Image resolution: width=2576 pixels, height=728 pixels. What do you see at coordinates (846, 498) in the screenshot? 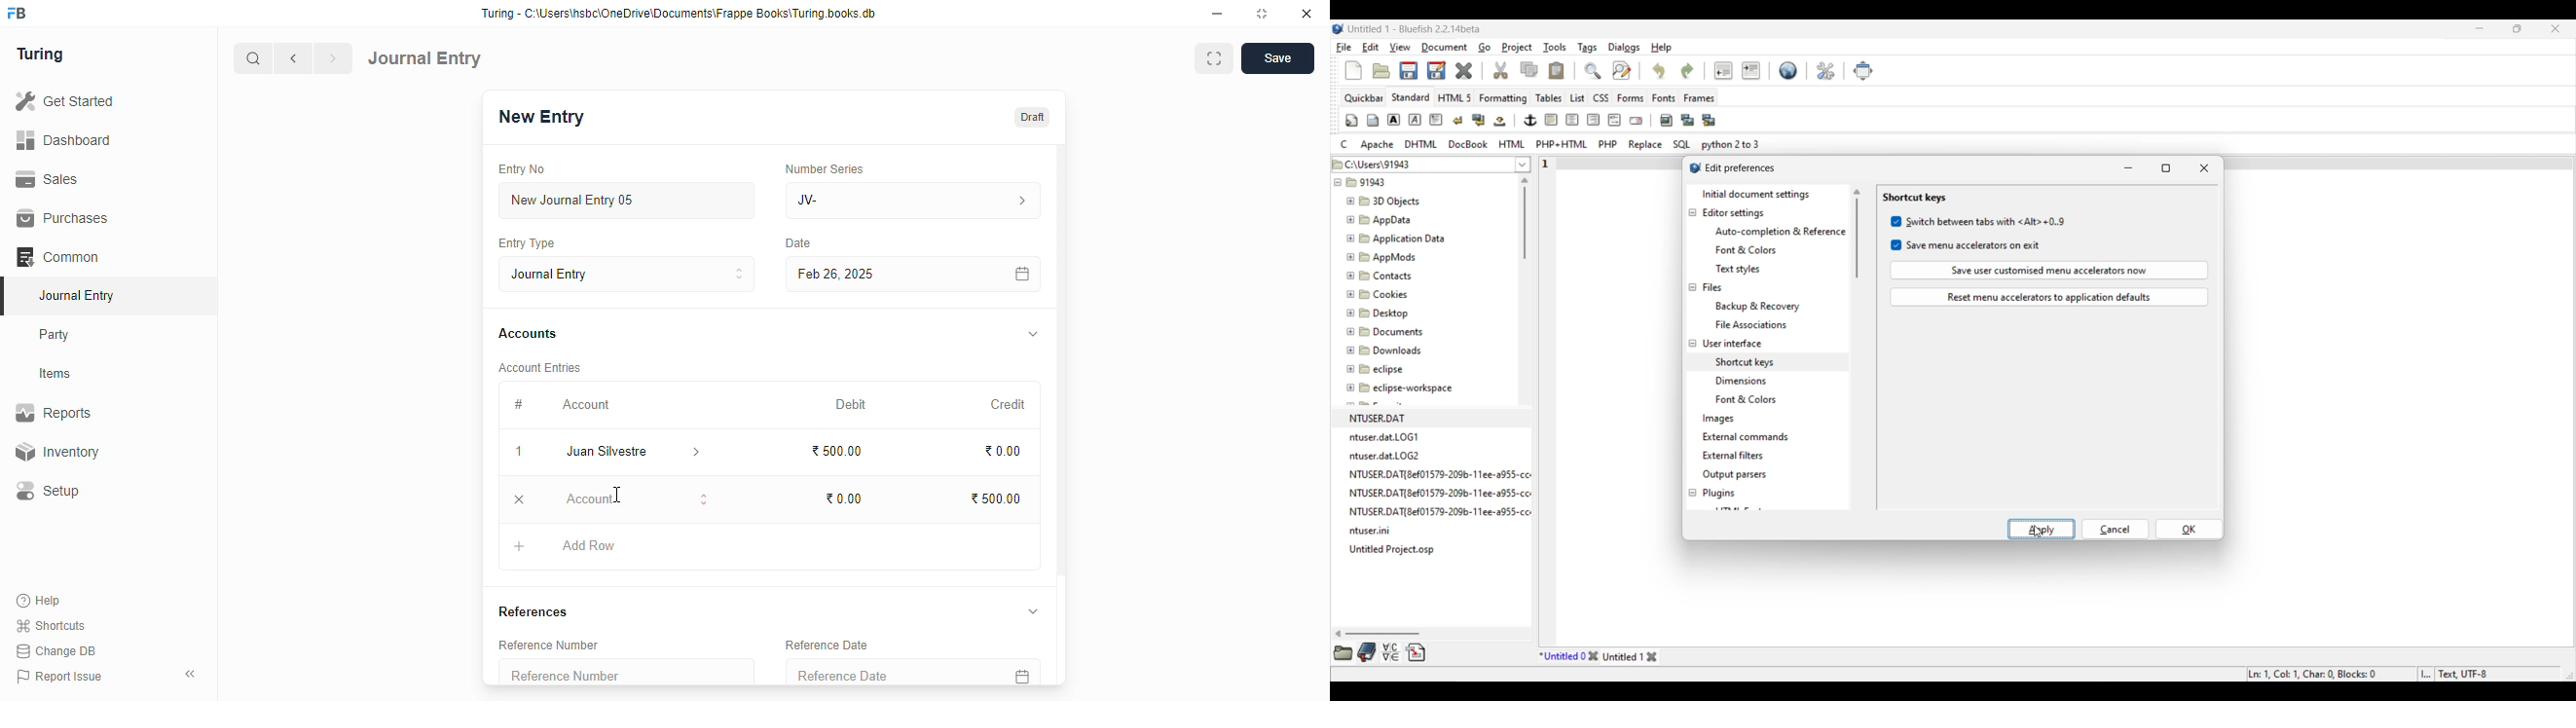
I see `₹0.00` at bounding box center [846, 498].